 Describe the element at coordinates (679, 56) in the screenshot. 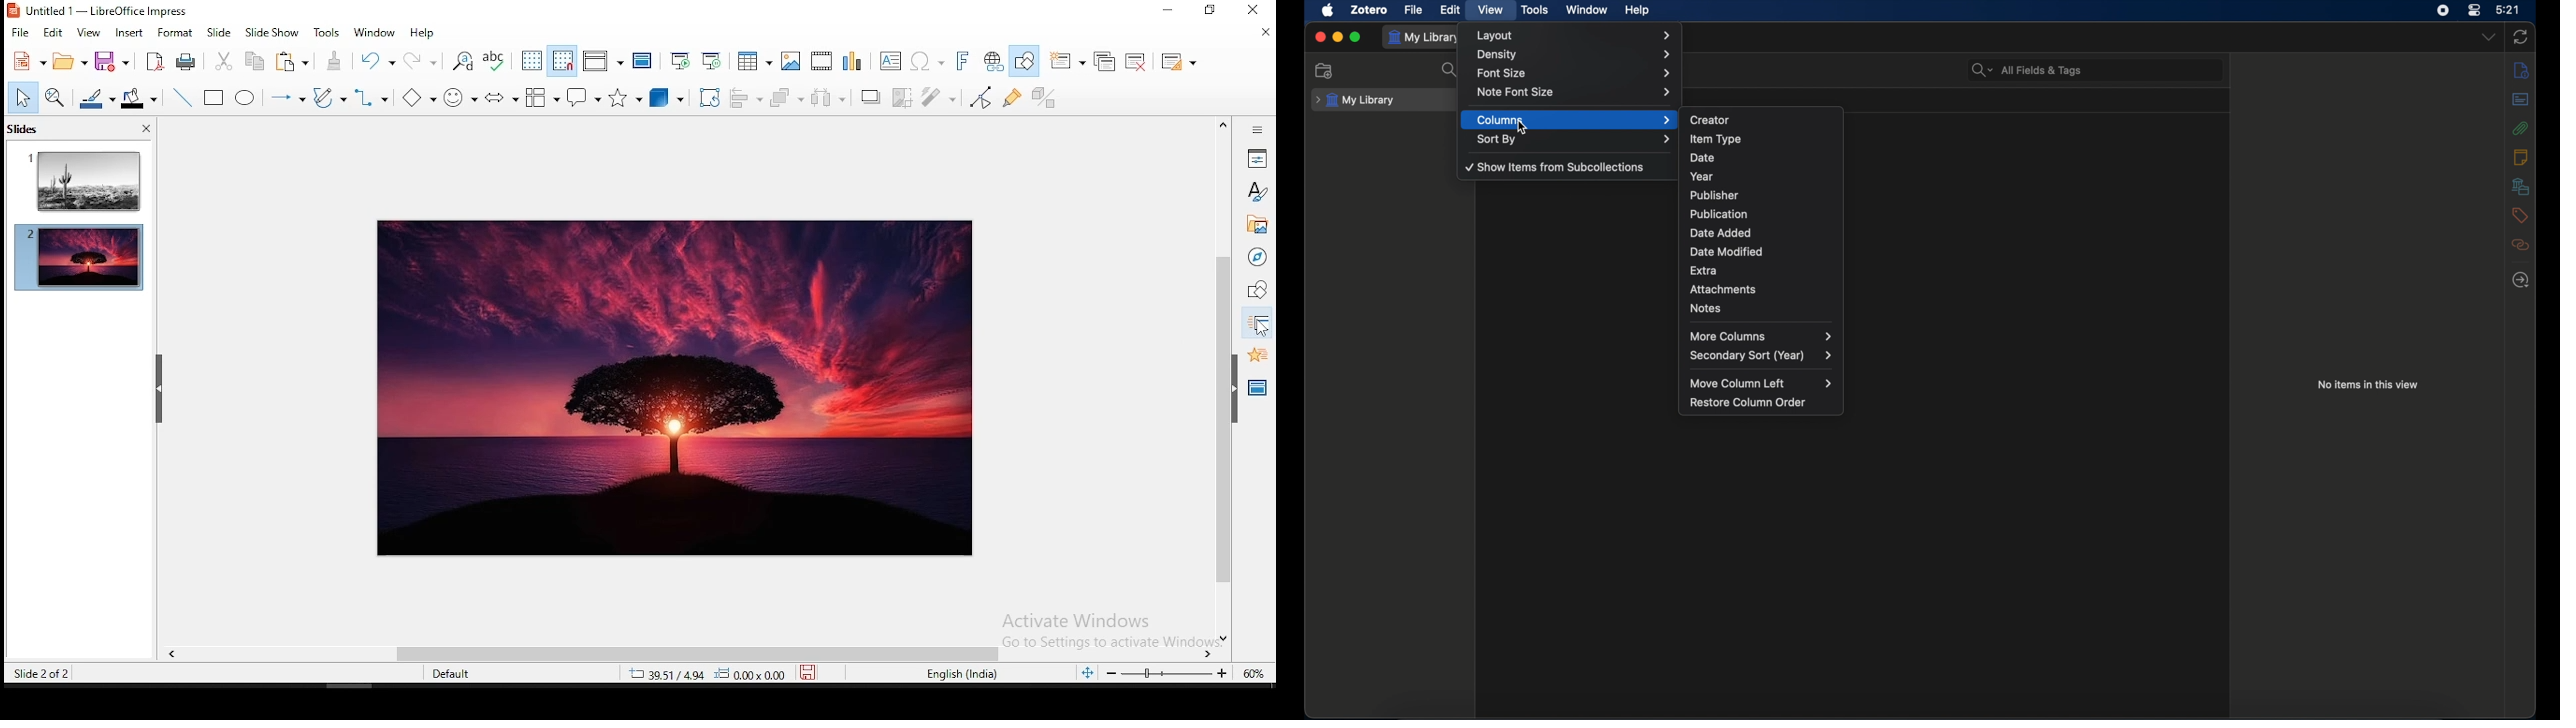

I see `start from first slide` at that location.